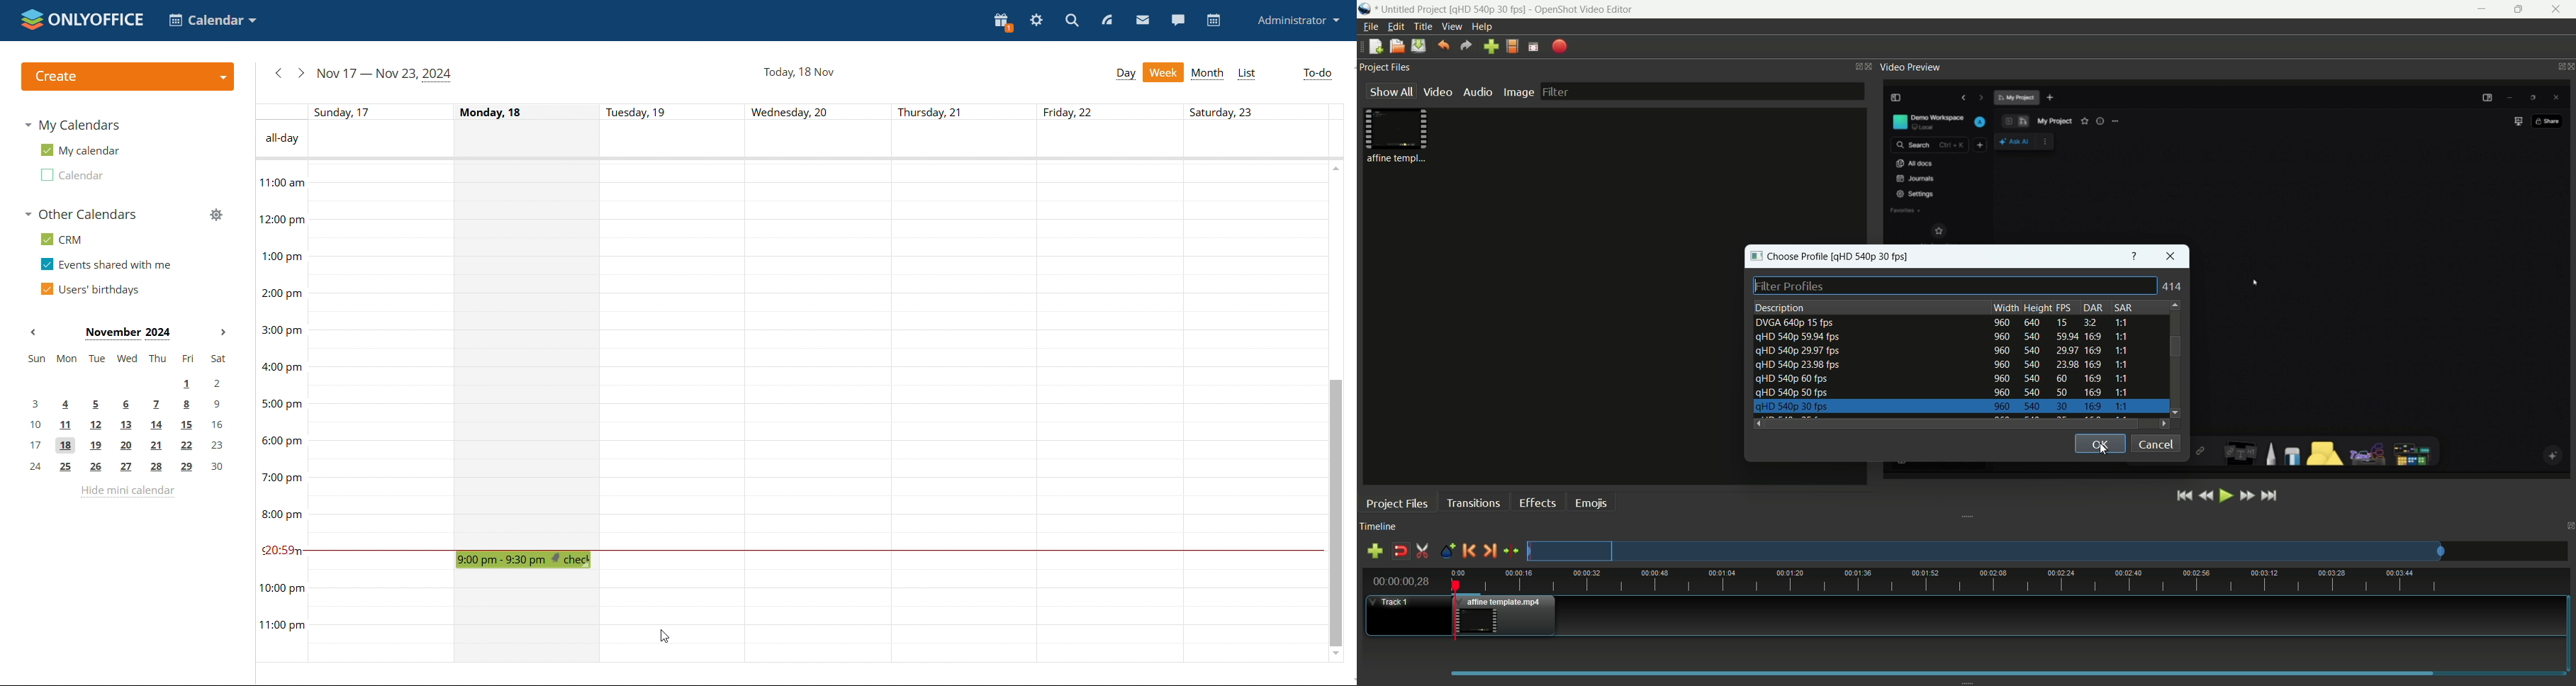 The width and height of the screenshot is (2576, 700). I want to click on fps, so click(2068, 308).